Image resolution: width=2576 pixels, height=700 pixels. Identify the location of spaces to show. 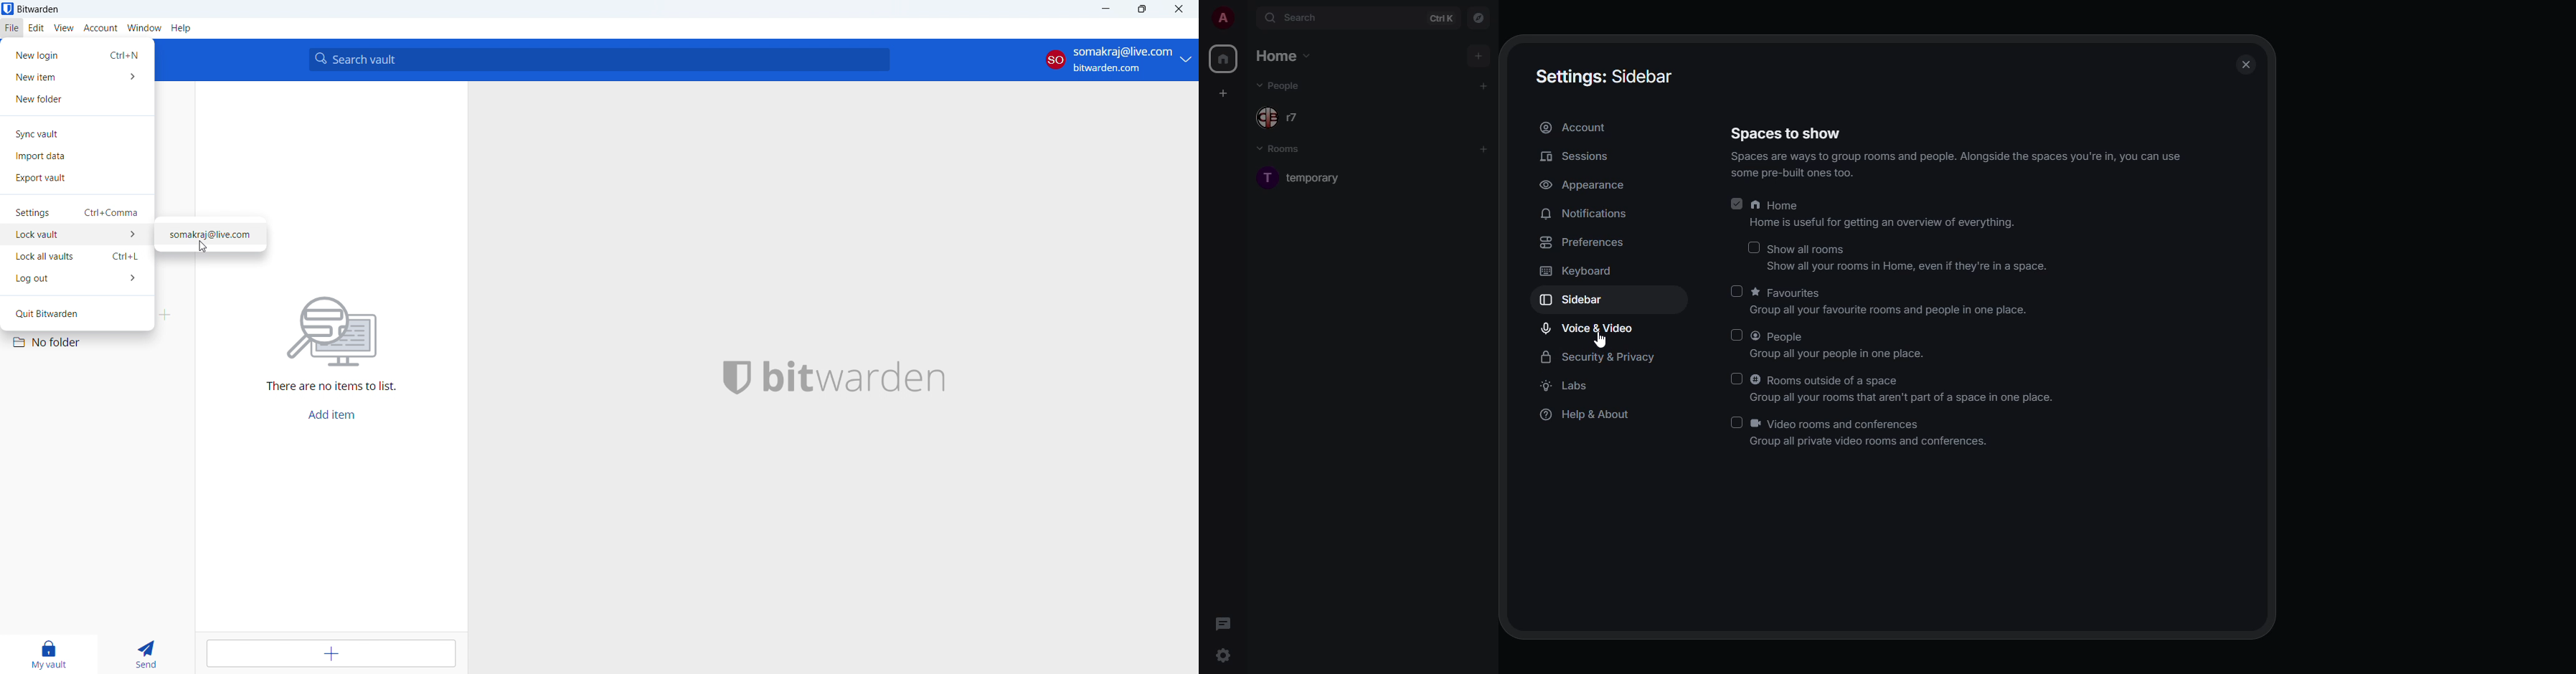
(1787, 134).